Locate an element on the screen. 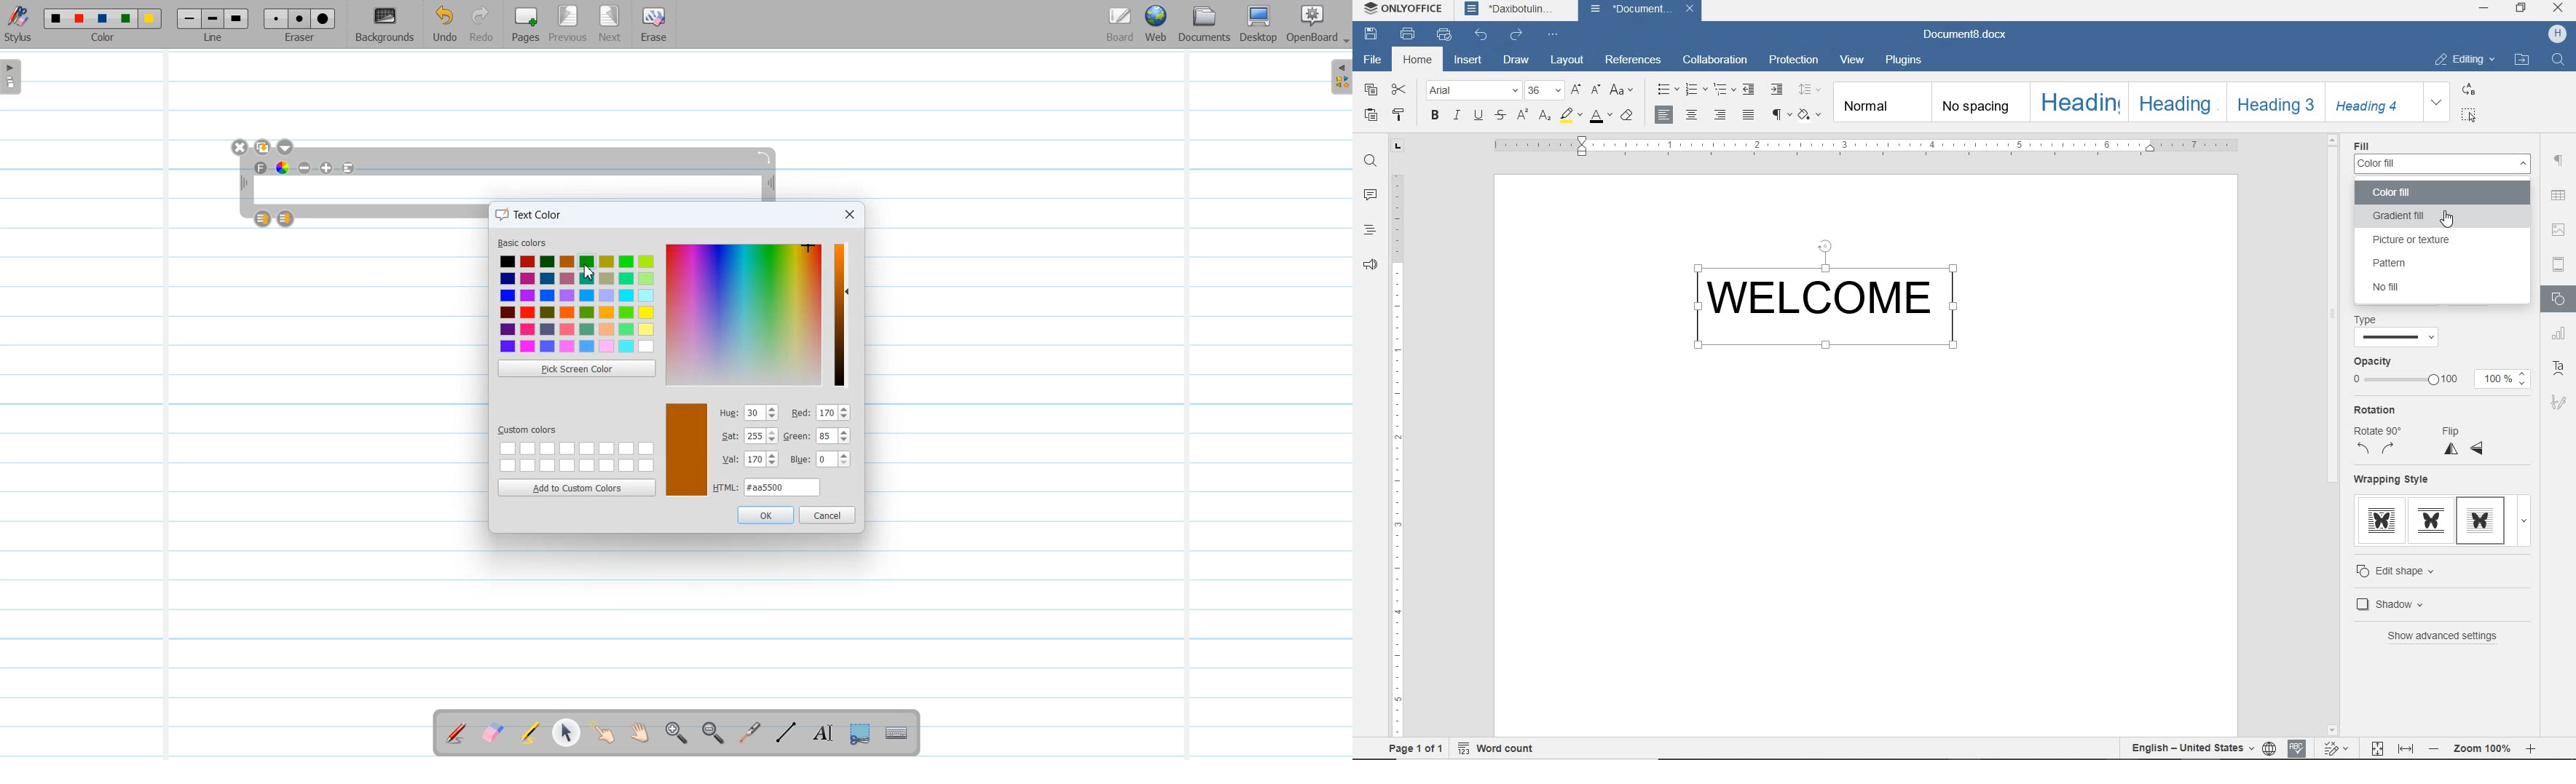  REDO is located at coordinates (1517, 34).